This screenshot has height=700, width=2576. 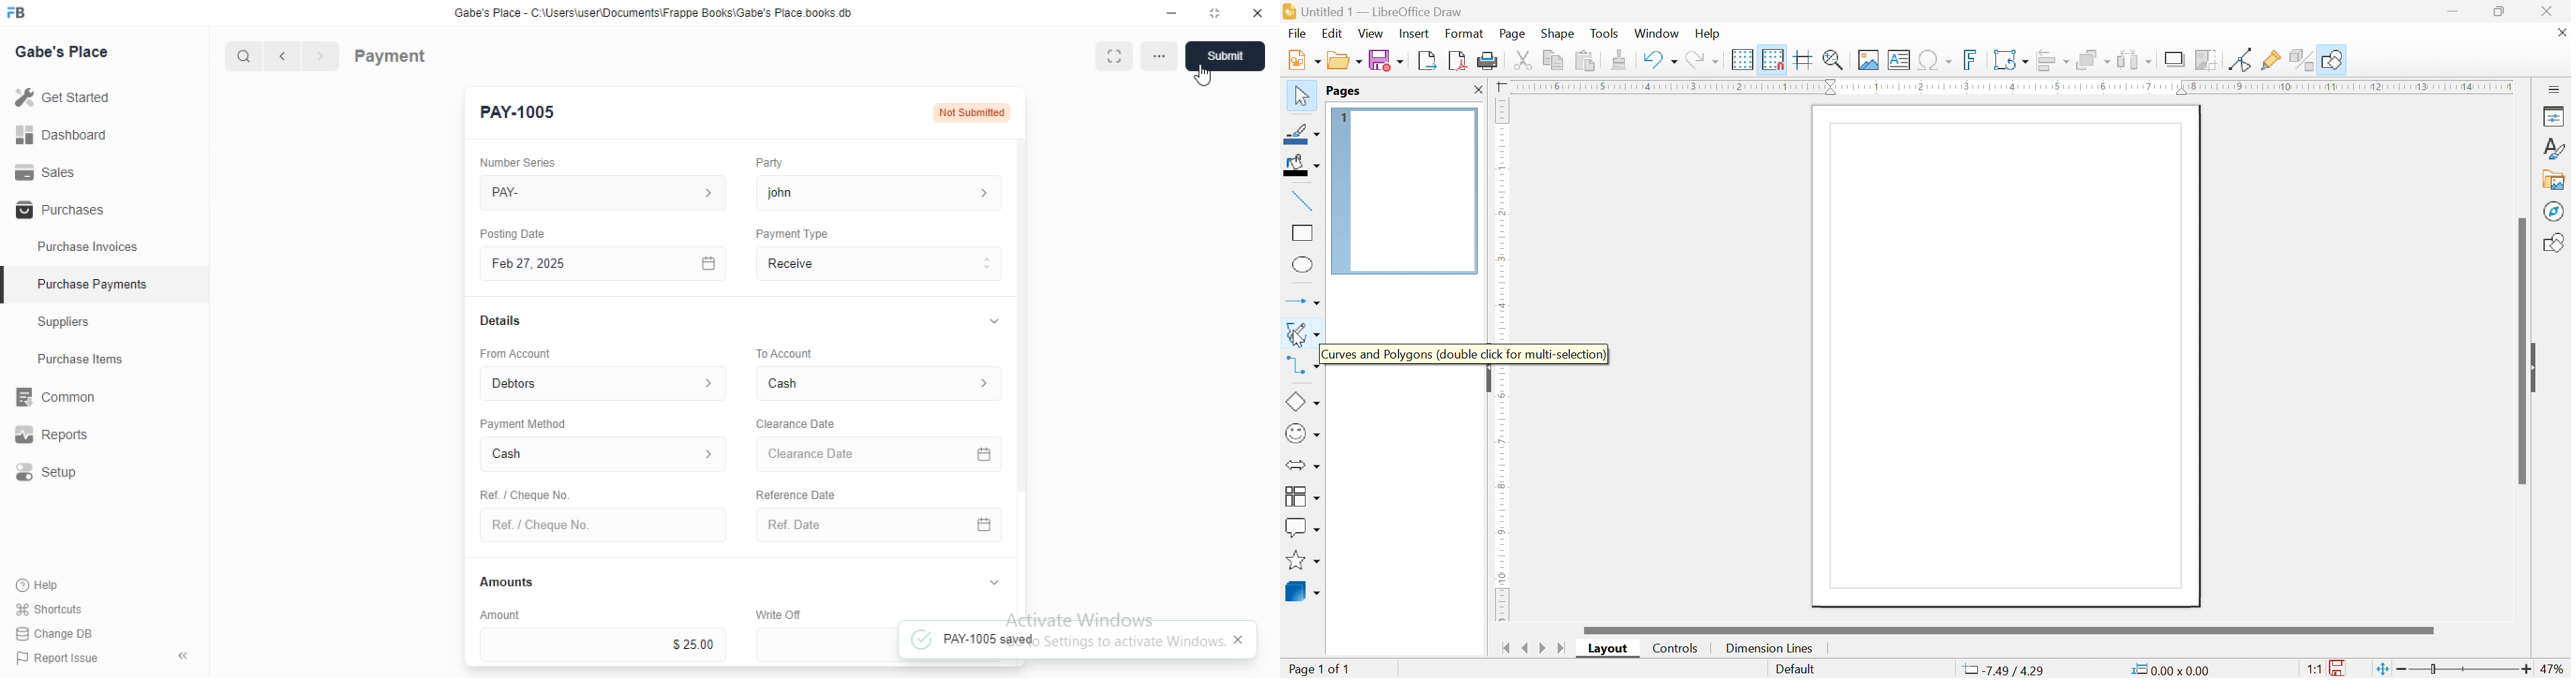 What do you see at coordinates (1835, 60) in the screenshot?
I see `zoom & plan` at bounding box center [1835, 60].